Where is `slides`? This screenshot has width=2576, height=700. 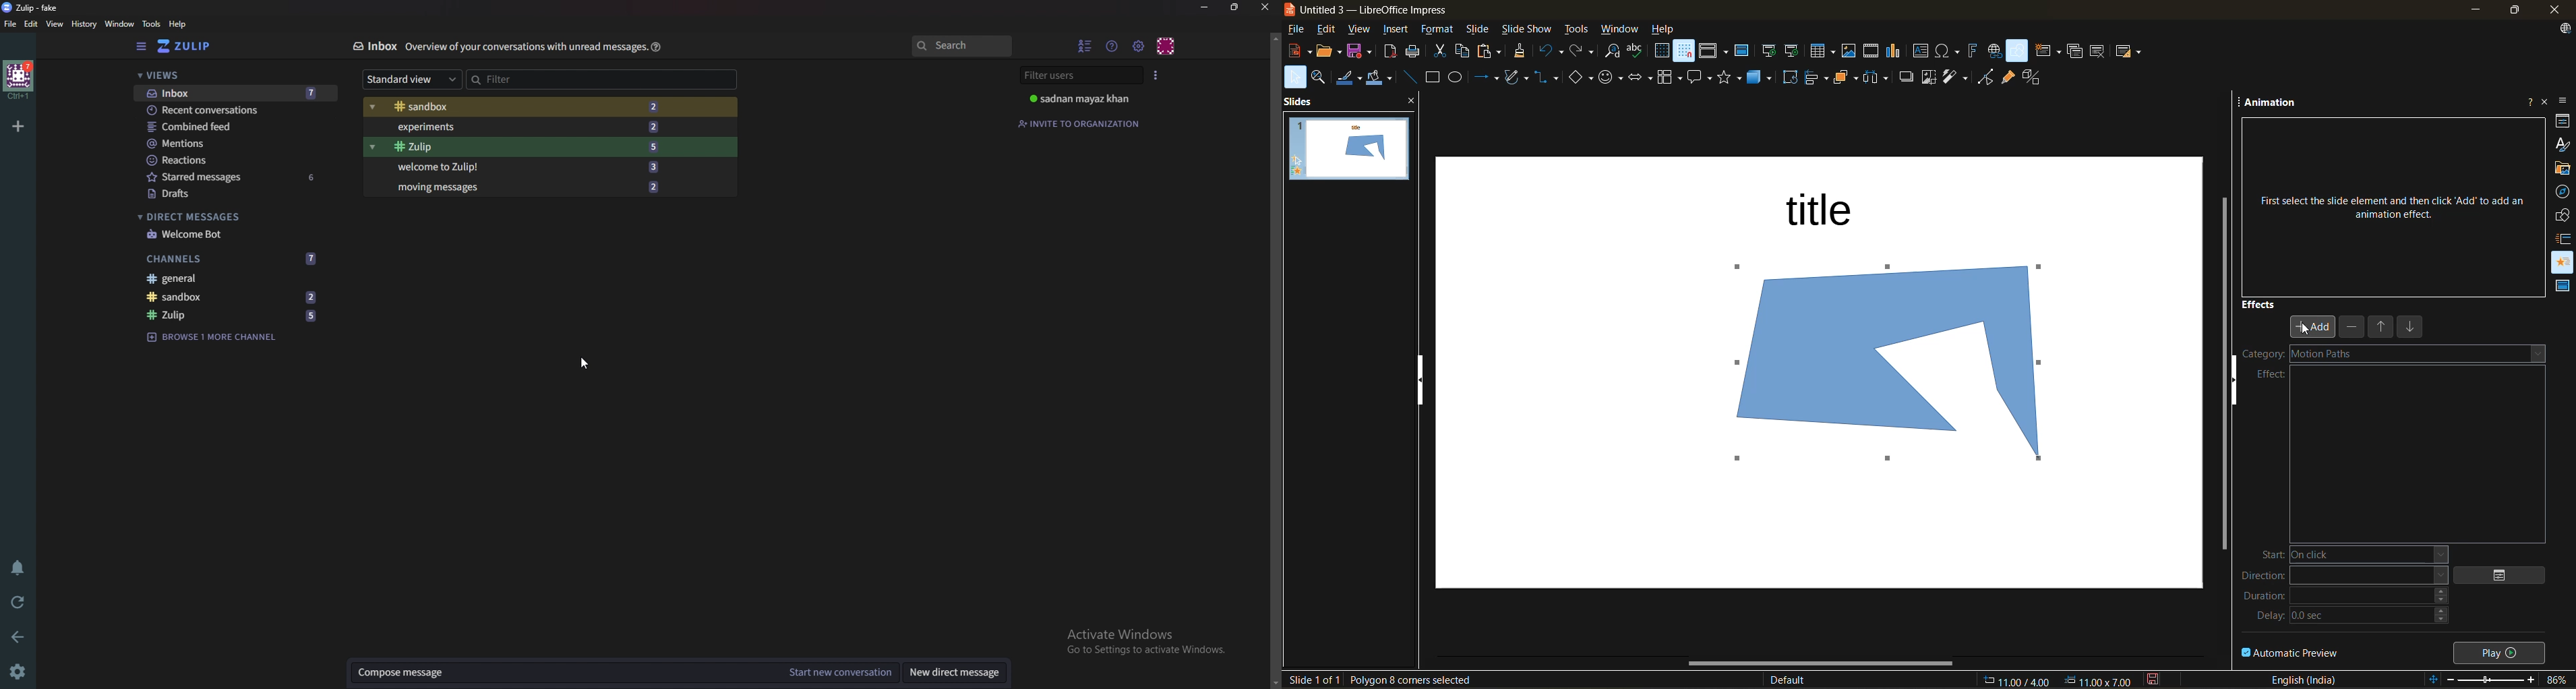
slides is located at coordinates (1356, 148).